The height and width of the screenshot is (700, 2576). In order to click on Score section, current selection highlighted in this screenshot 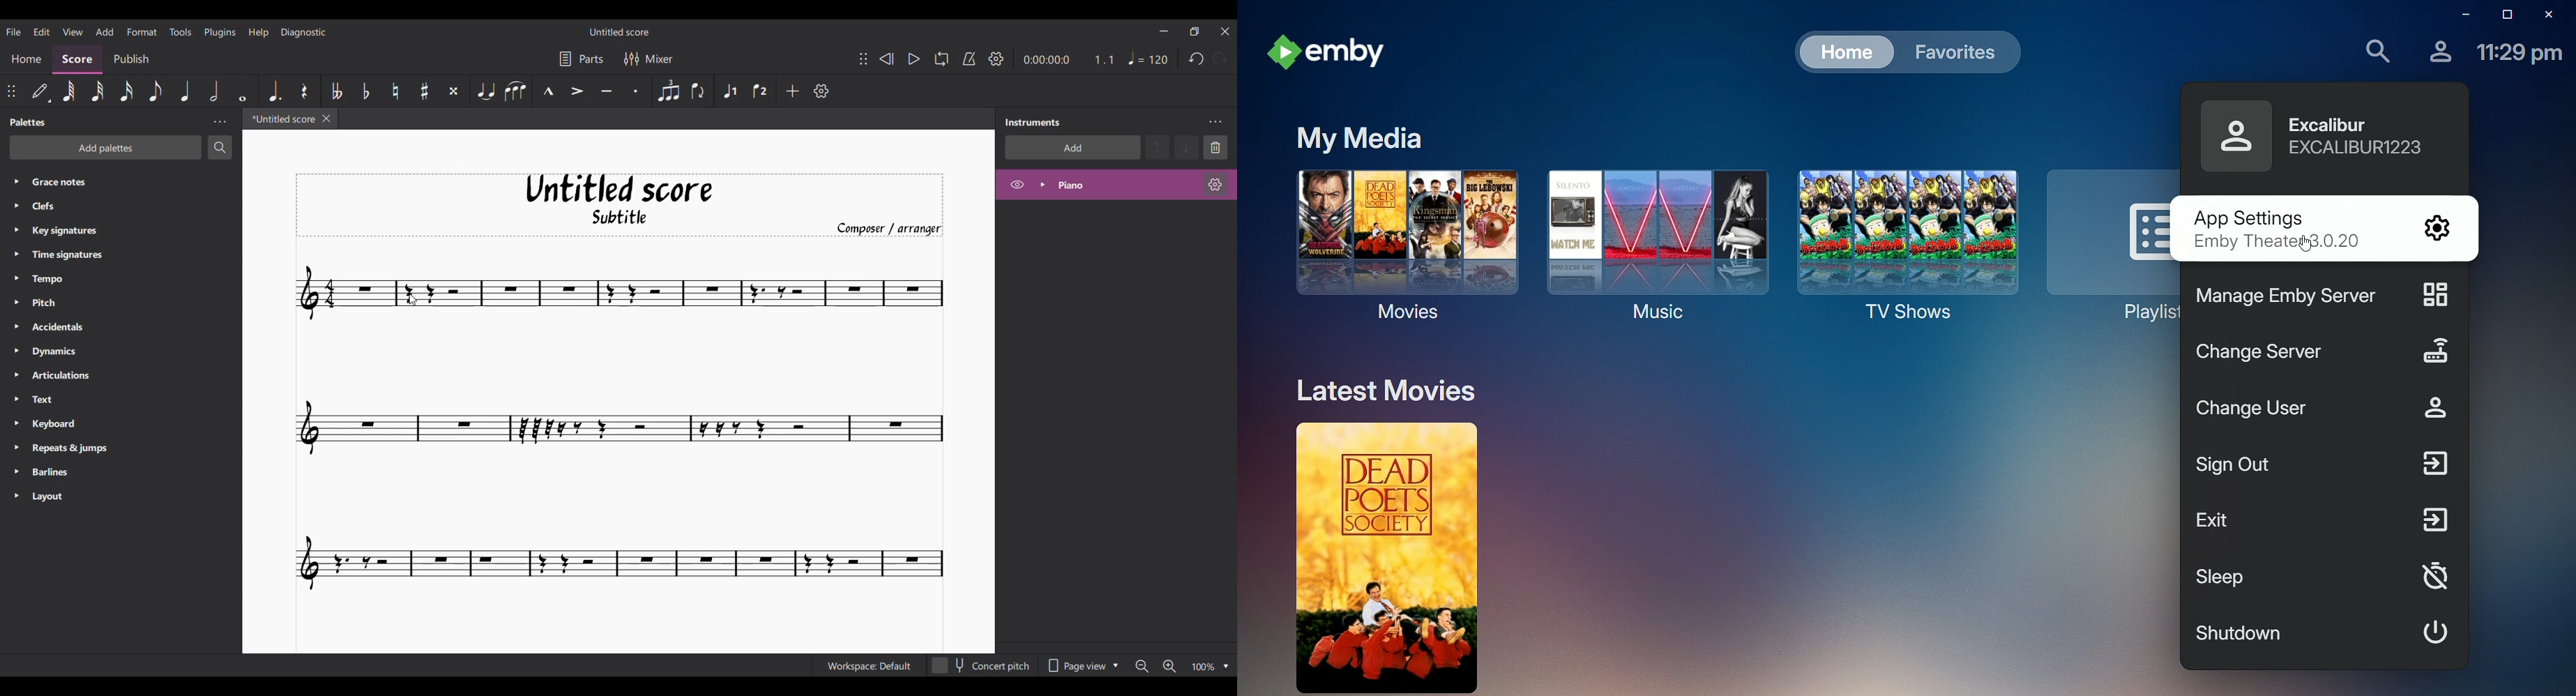, I will do `click(77, 59)`.